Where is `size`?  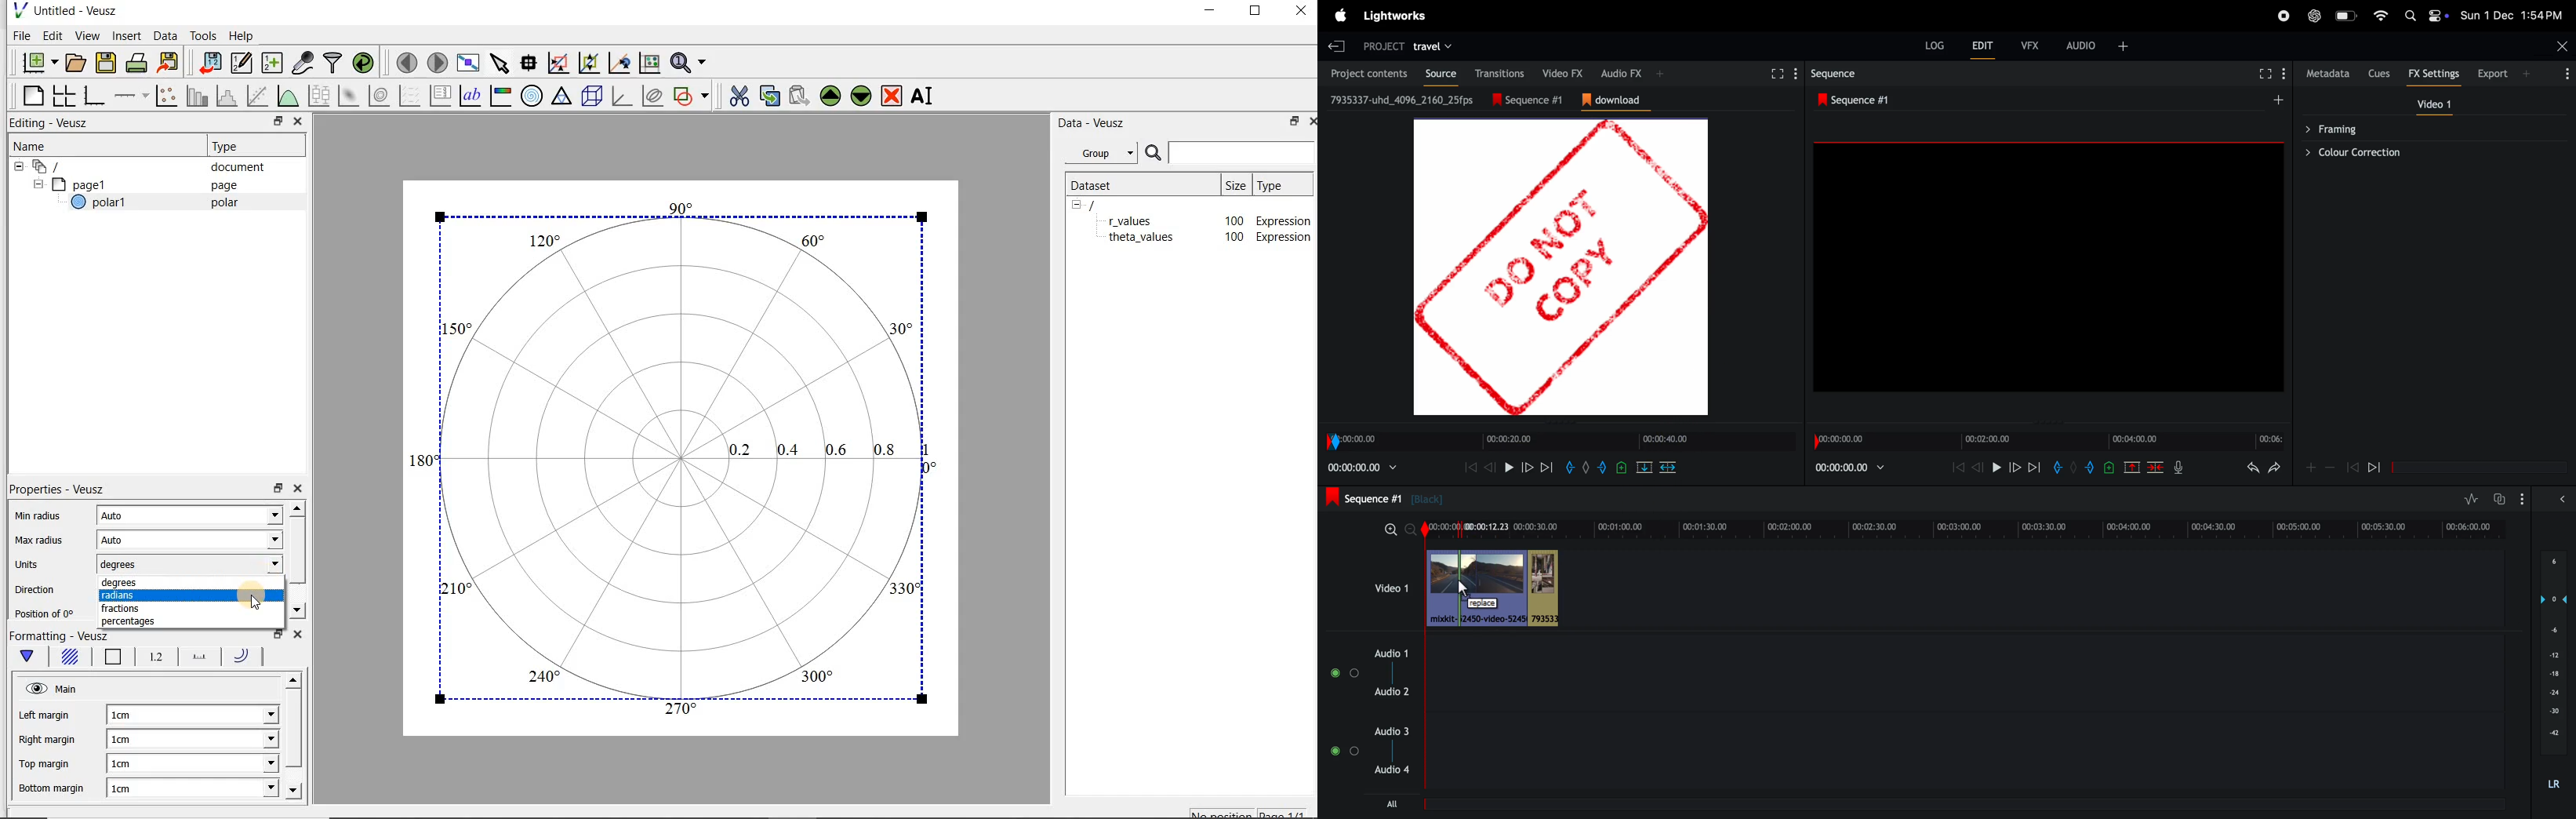 size is located at coordinates (1234, 183).